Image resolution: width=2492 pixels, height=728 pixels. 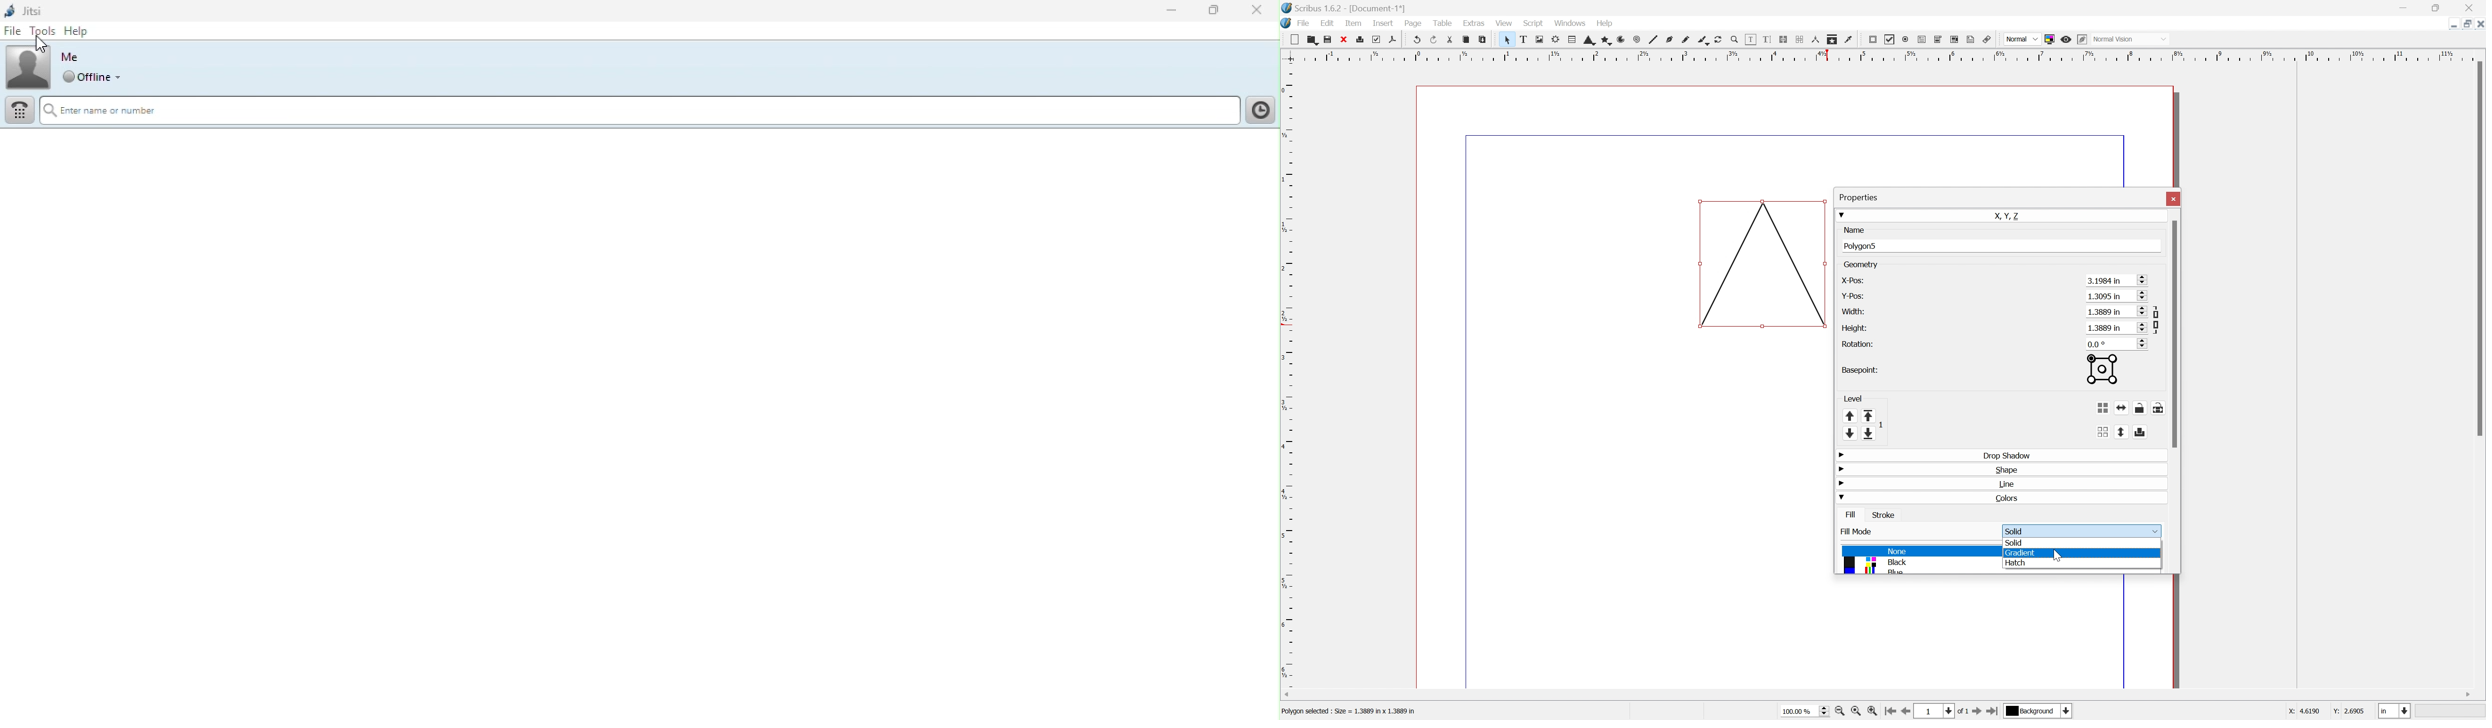 I want to click on Shape, so click(x=1585, y=41).